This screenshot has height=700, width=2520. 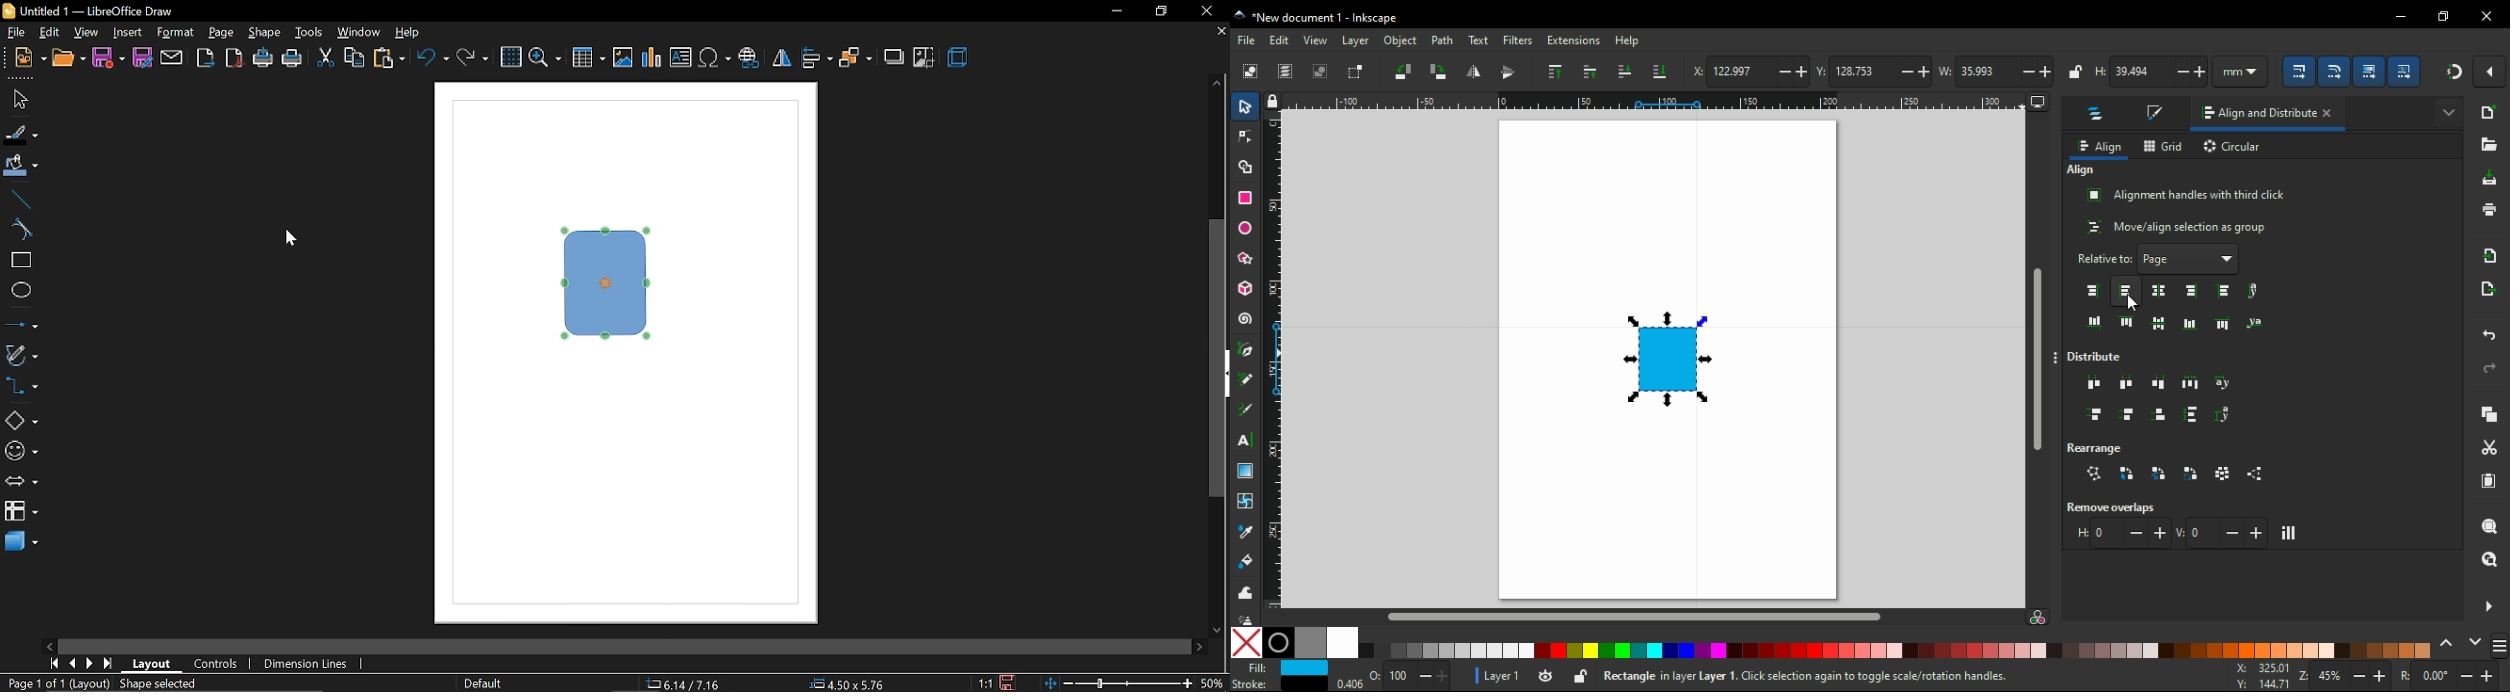 I want to click on print, so click(x=293, y=59).